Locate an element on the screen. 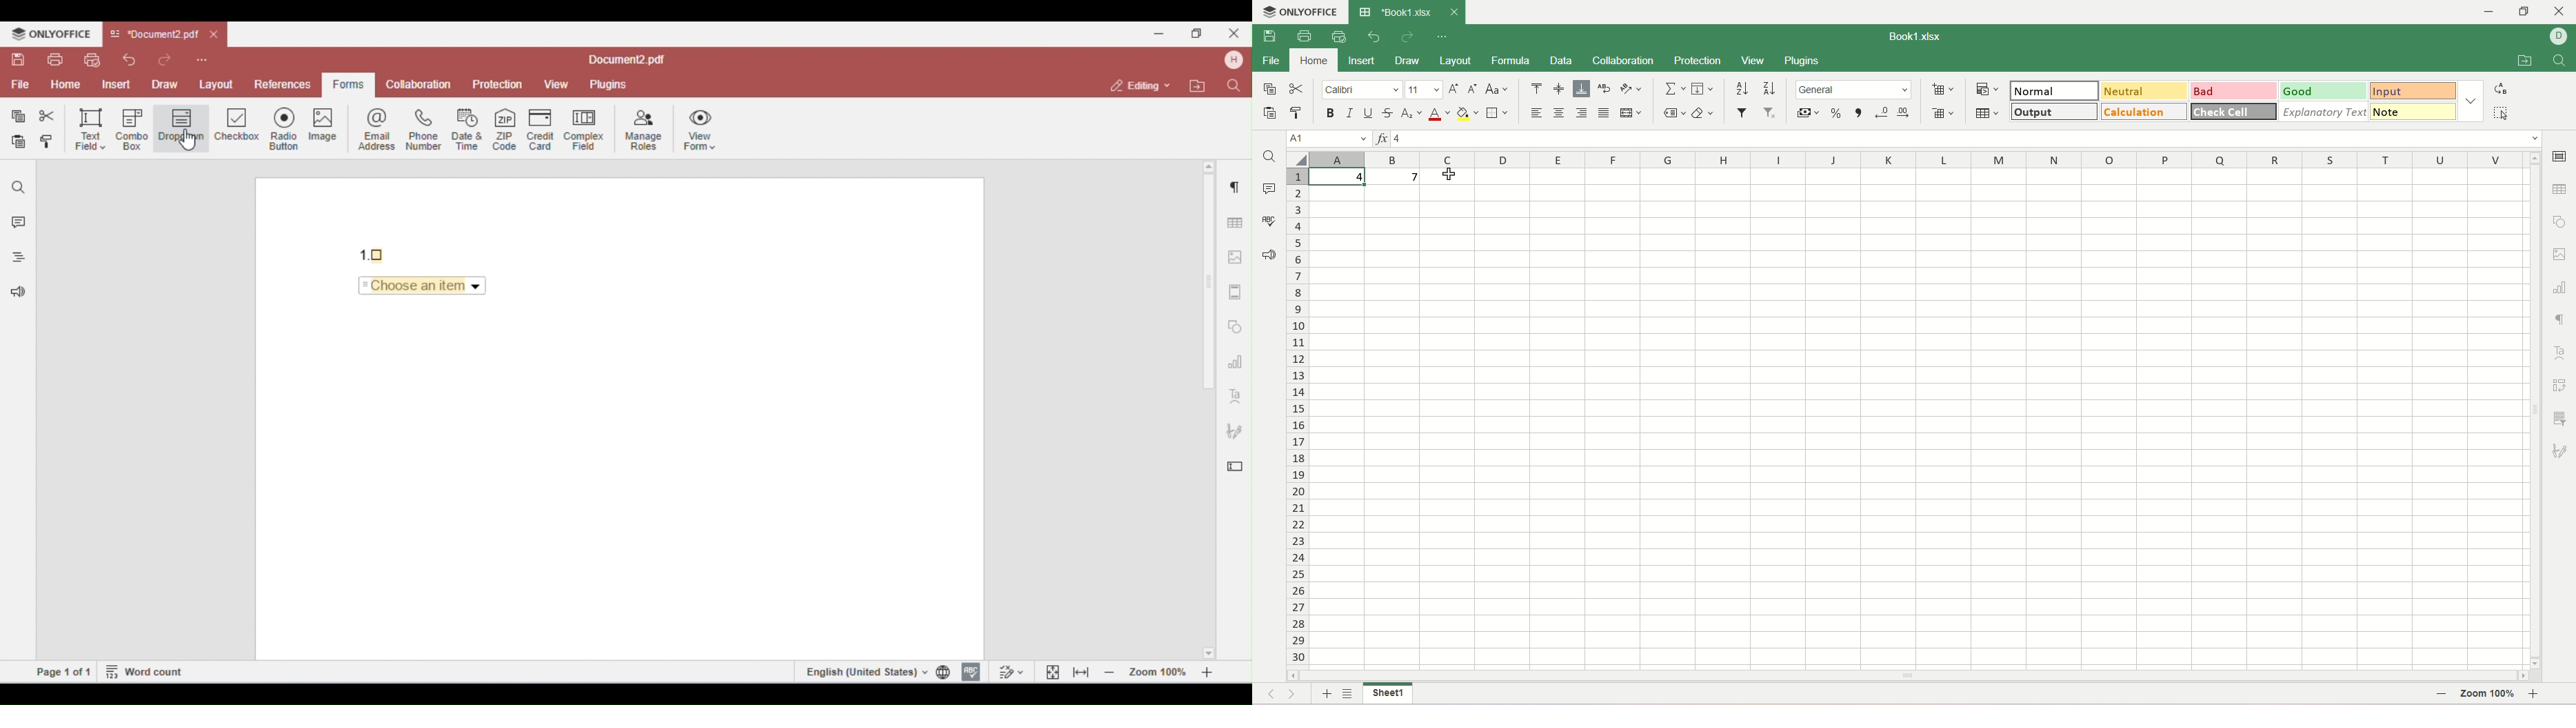 This screenshot has height=728, width=2576. increase decimal is located at coordinates (1906, 112).